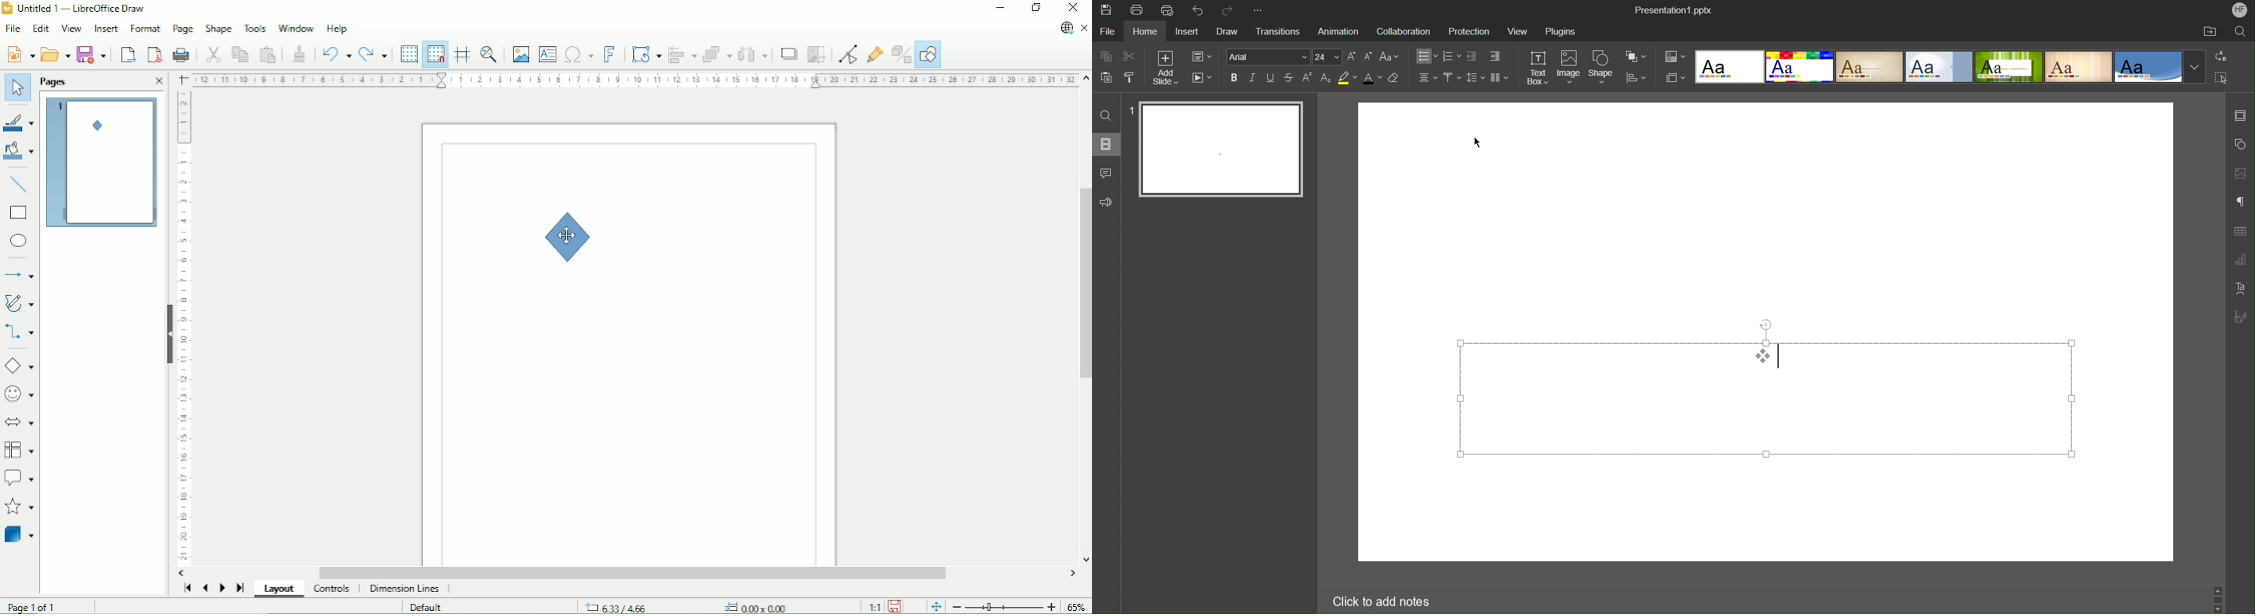 Image resolution: width=2268 pixels, height=616 pixels. I want to click on Playback, so click(1202, 79).